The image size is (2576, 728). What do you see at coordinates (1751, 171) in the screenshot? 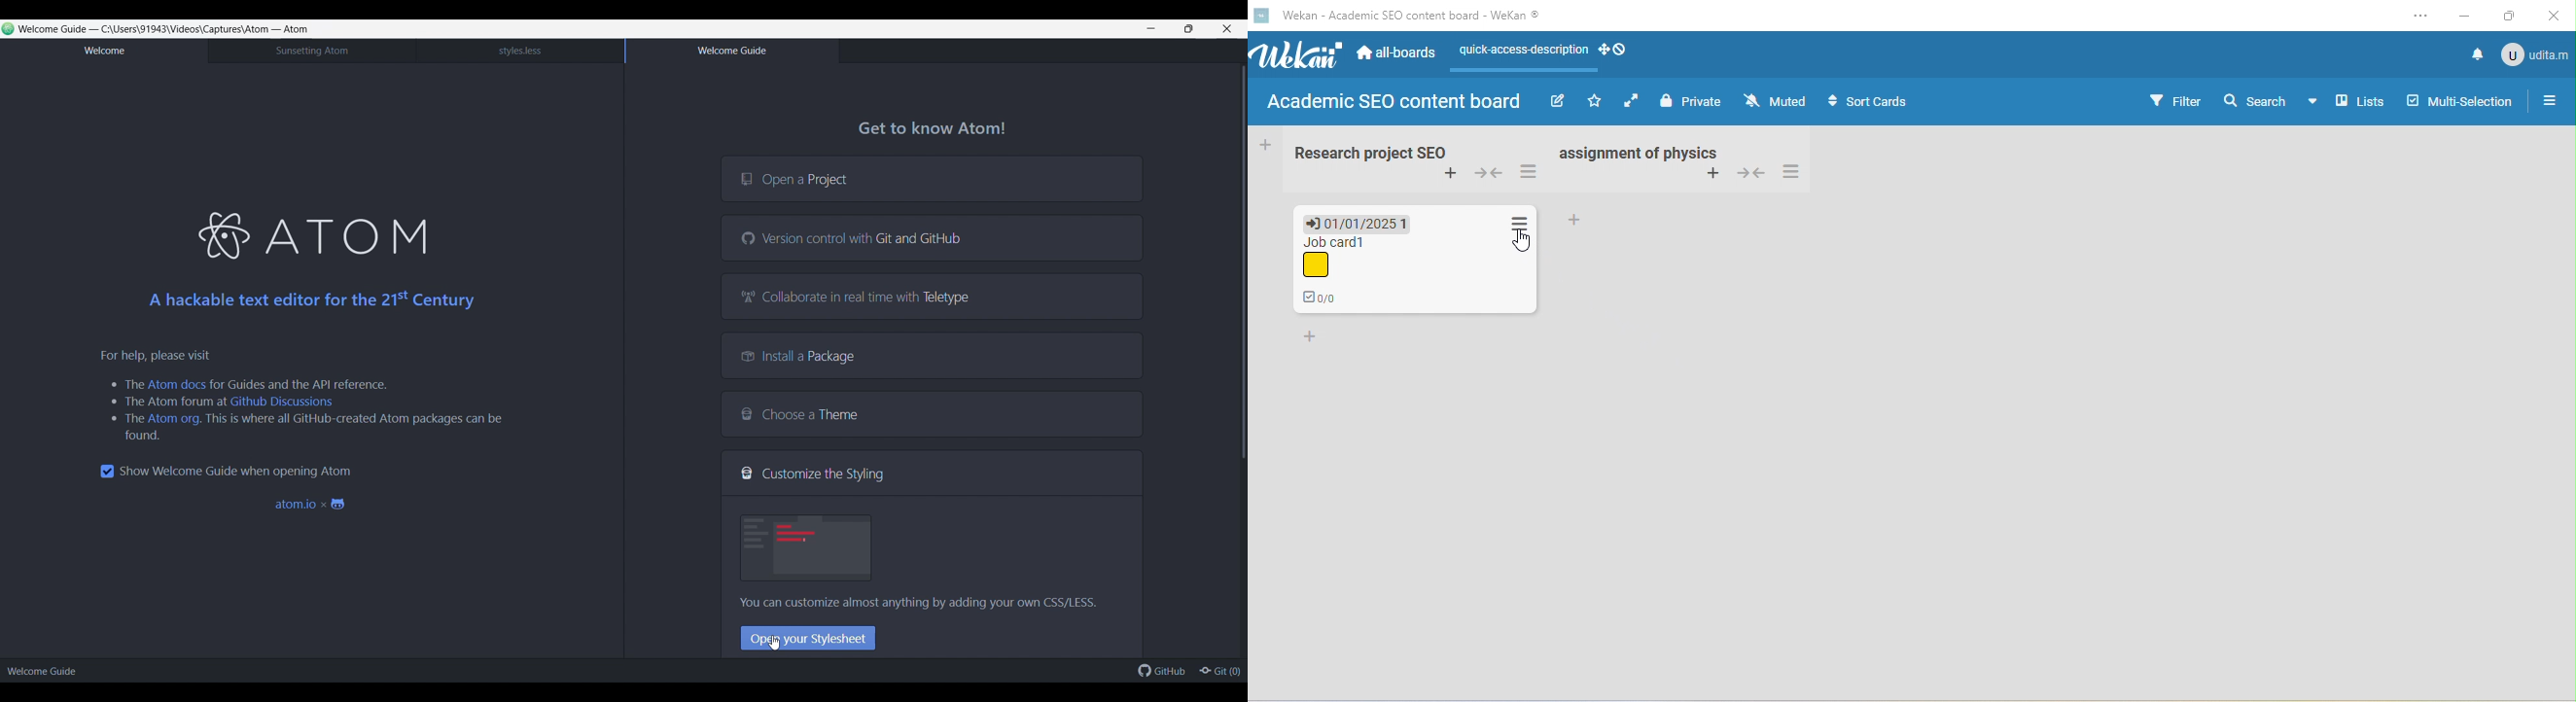
I see `collapse` at bounding box center [1751, 171].